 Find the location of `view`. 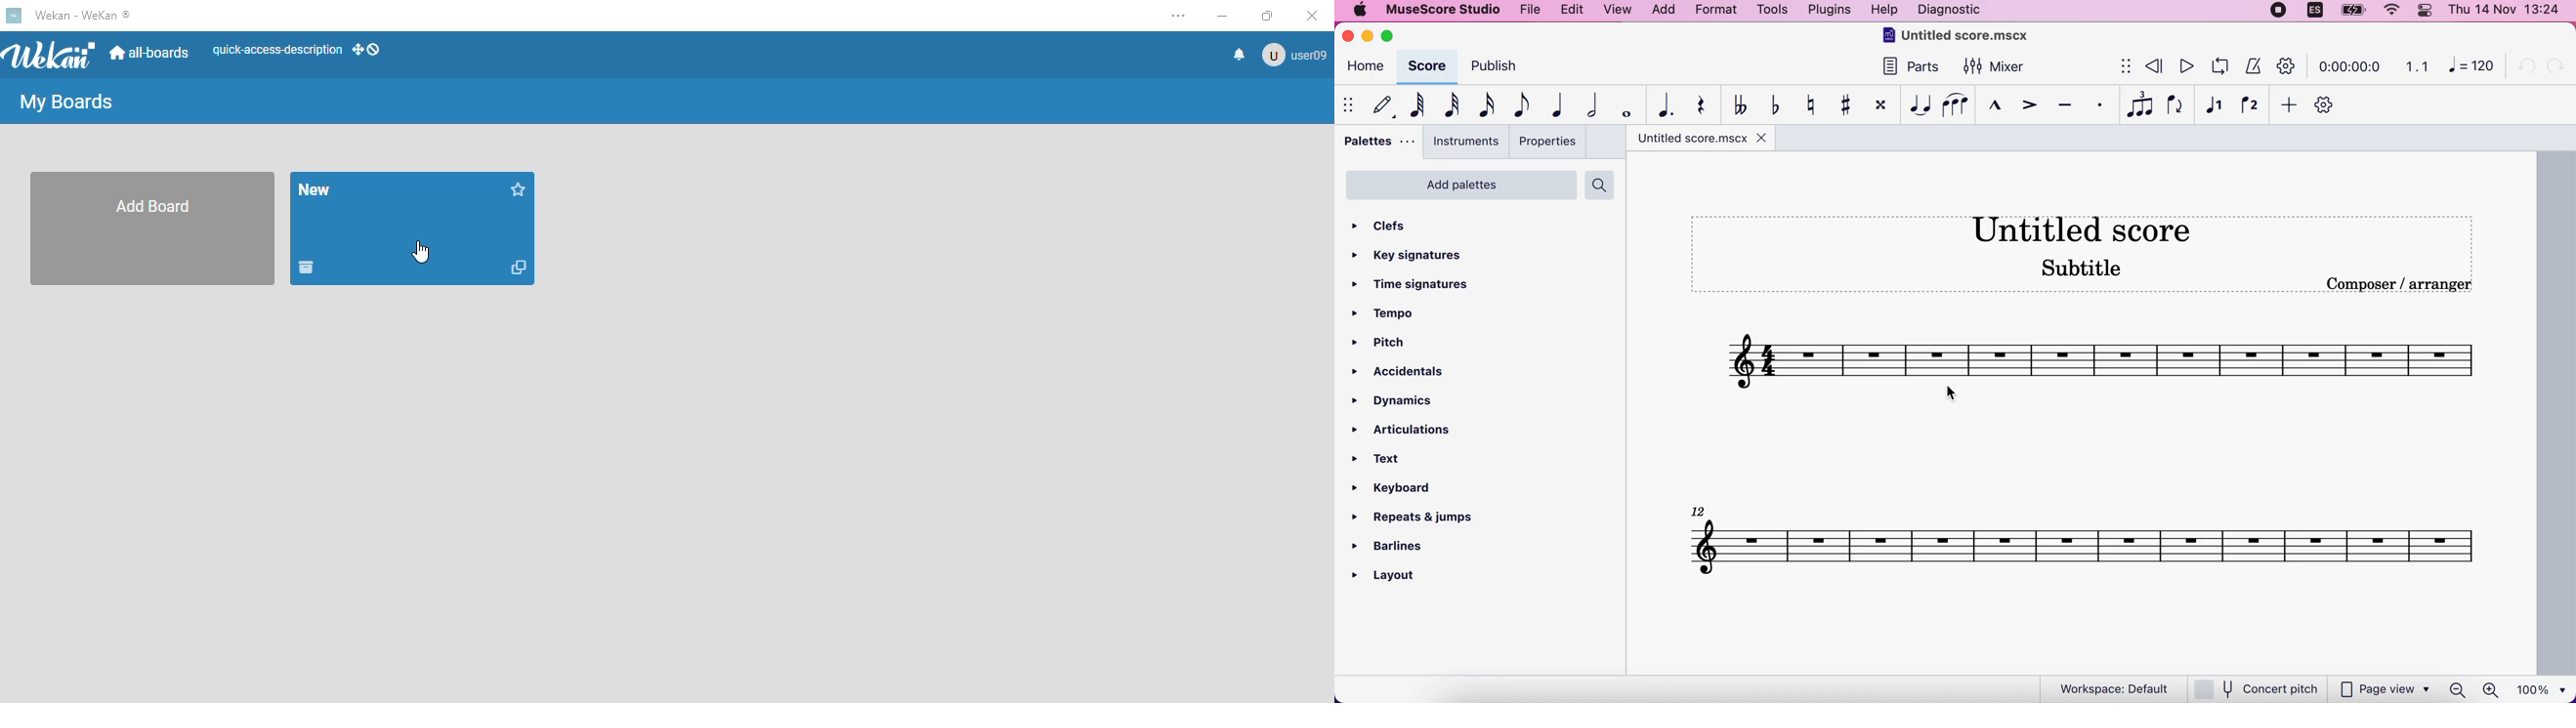

view is located at coordinates (1616, 11).